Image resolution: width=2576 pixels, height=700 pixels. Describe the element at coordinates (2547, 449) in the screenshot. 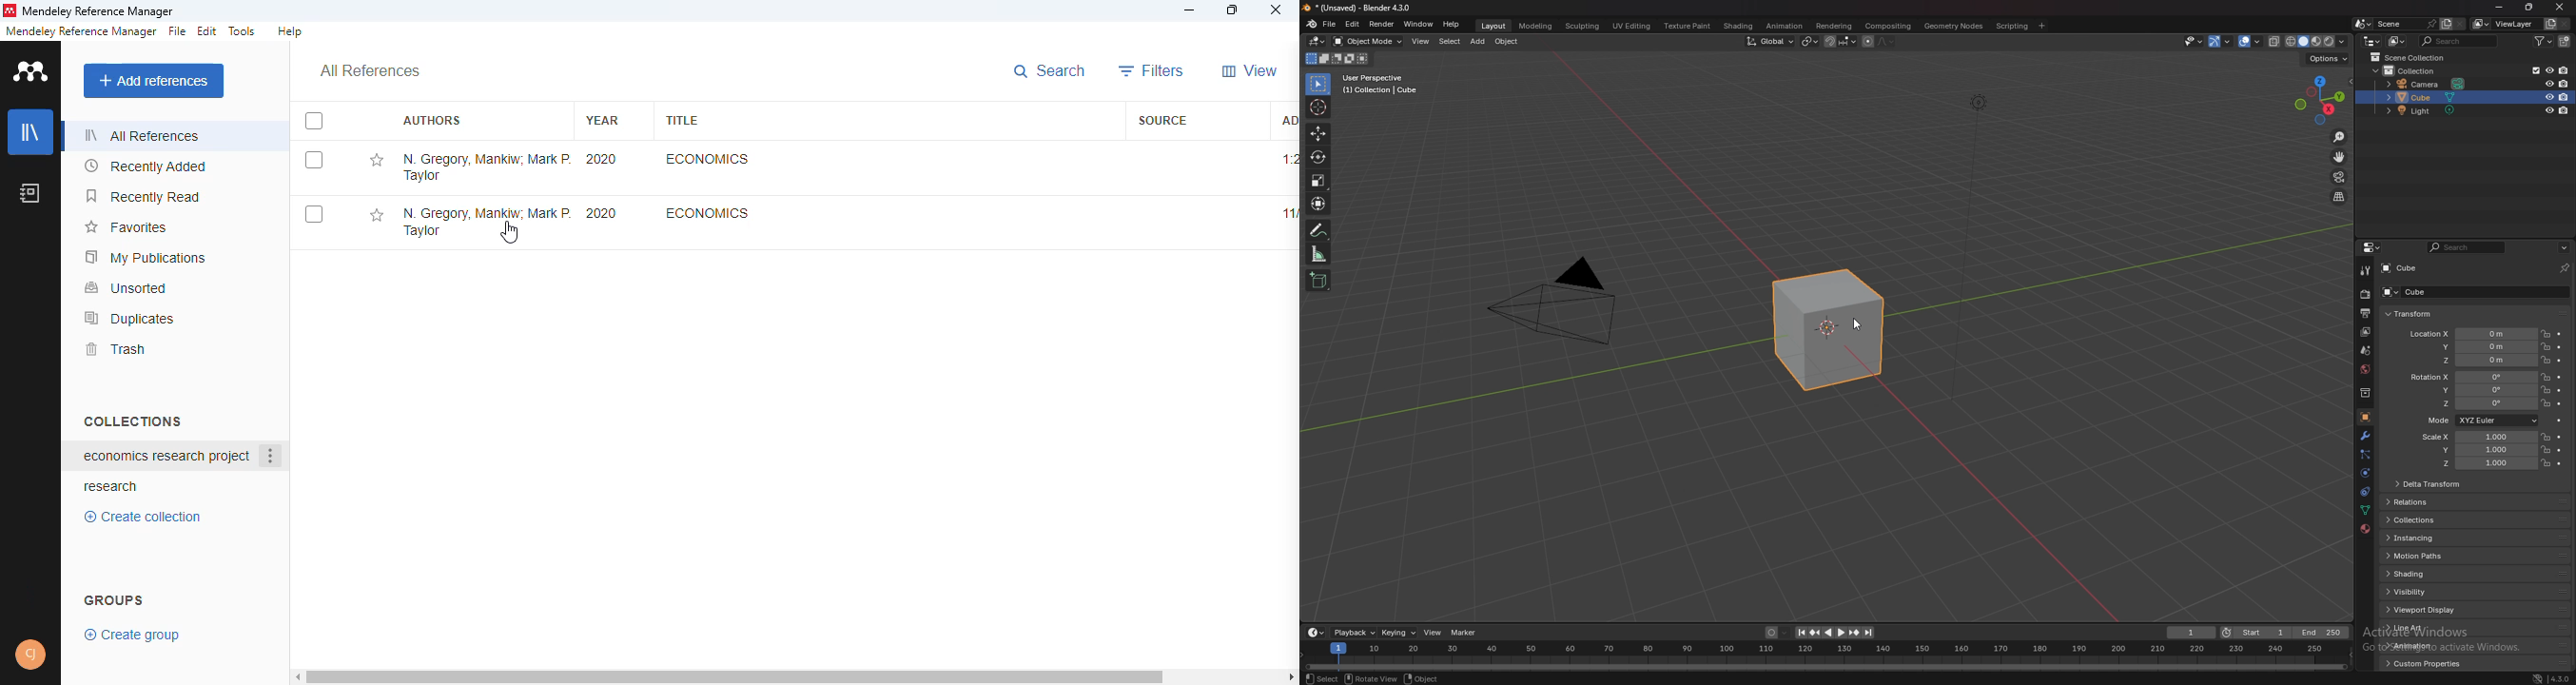

I see `lock location` at that location.